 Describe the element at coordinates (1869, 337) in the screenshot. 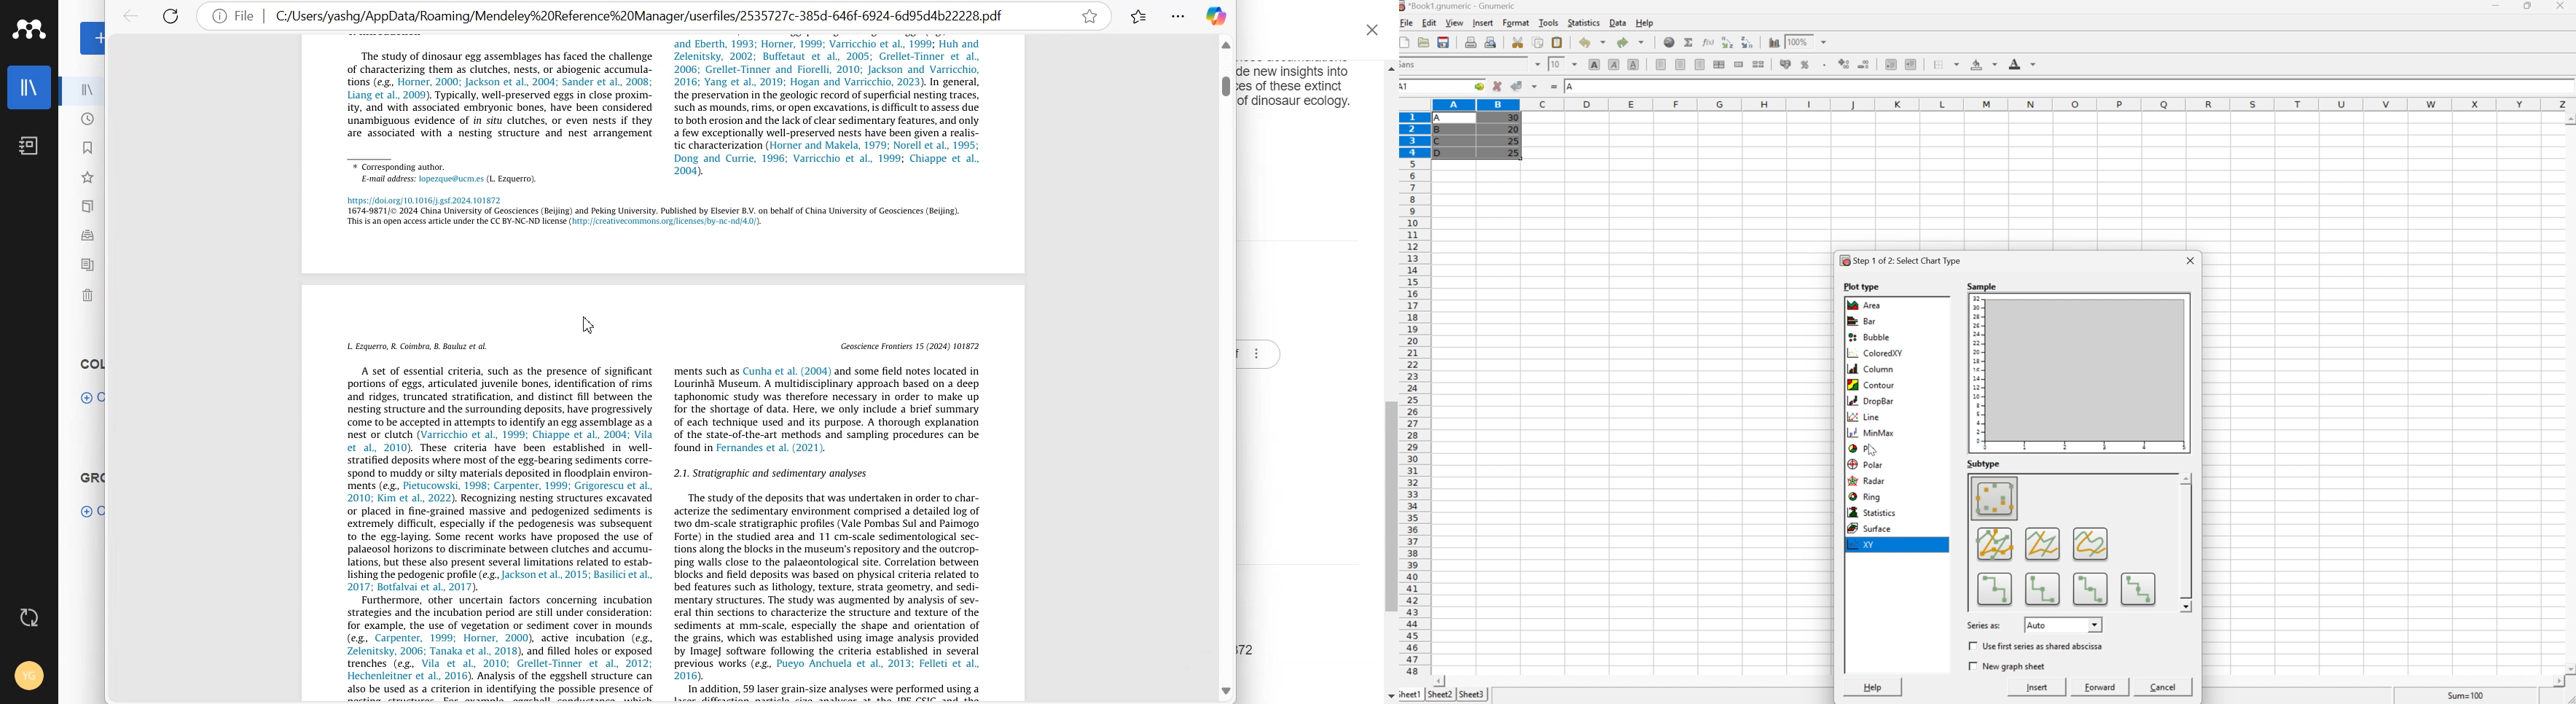

I see `Bubble` at that location.